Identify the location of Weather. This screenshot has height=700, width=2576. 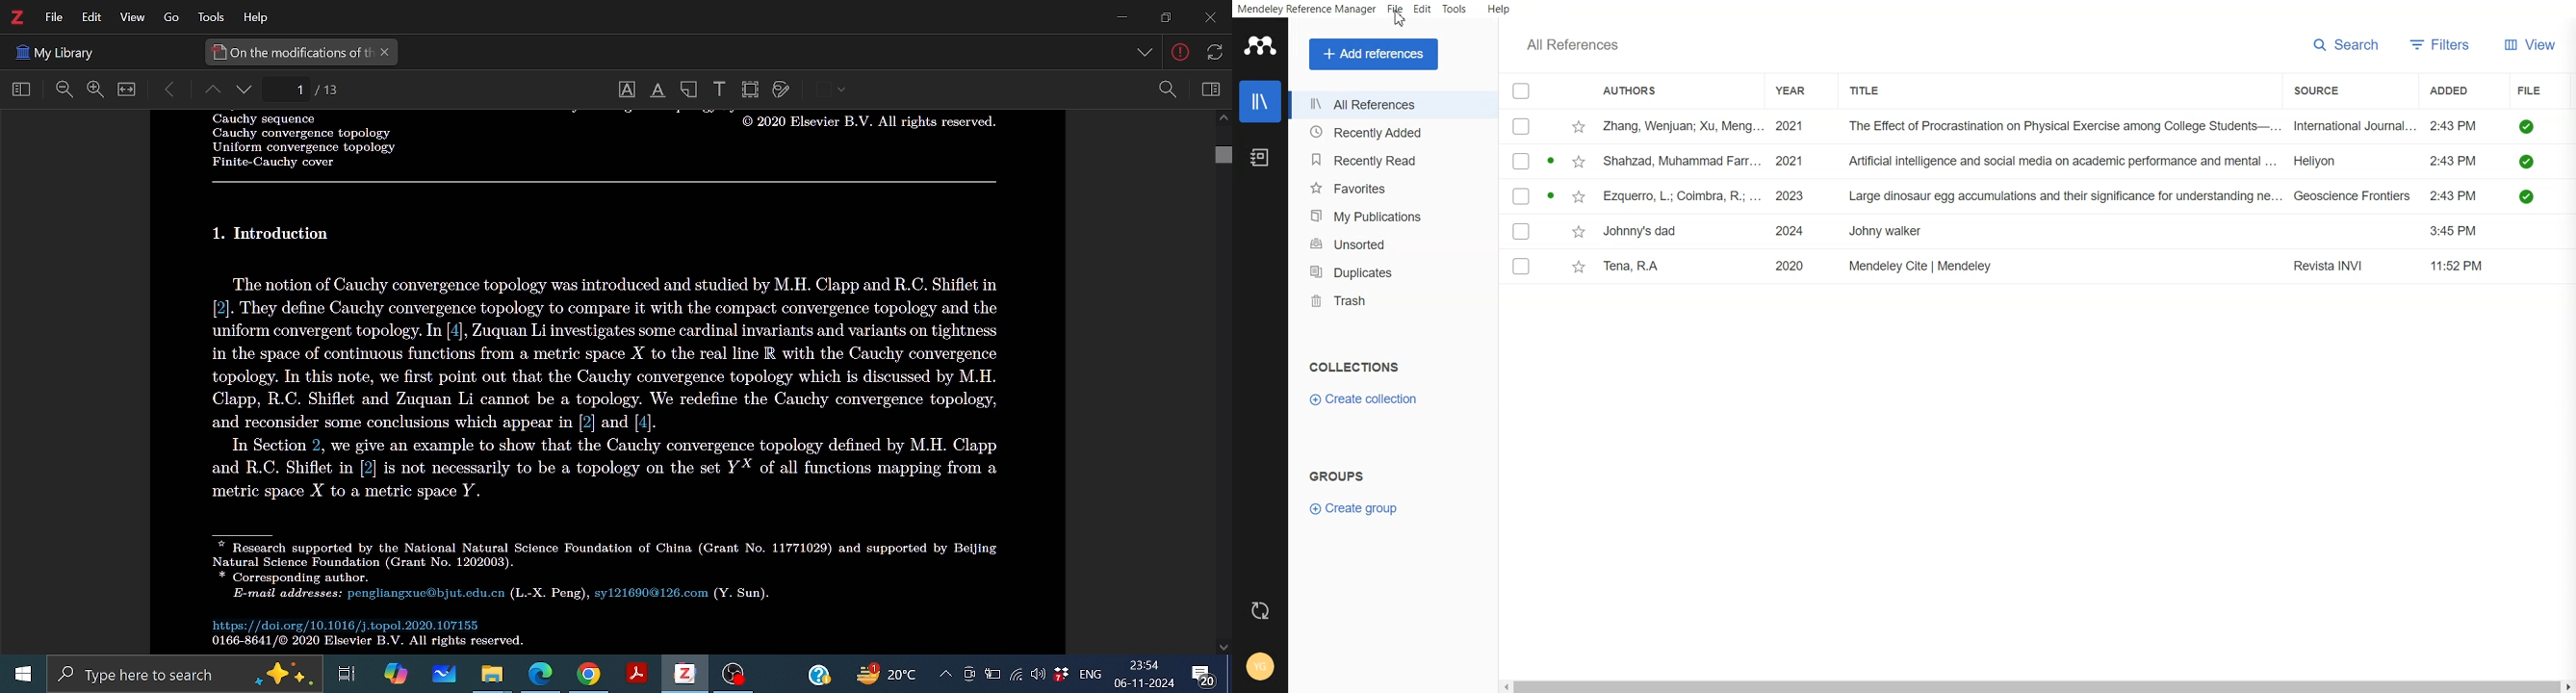
(890, 675).